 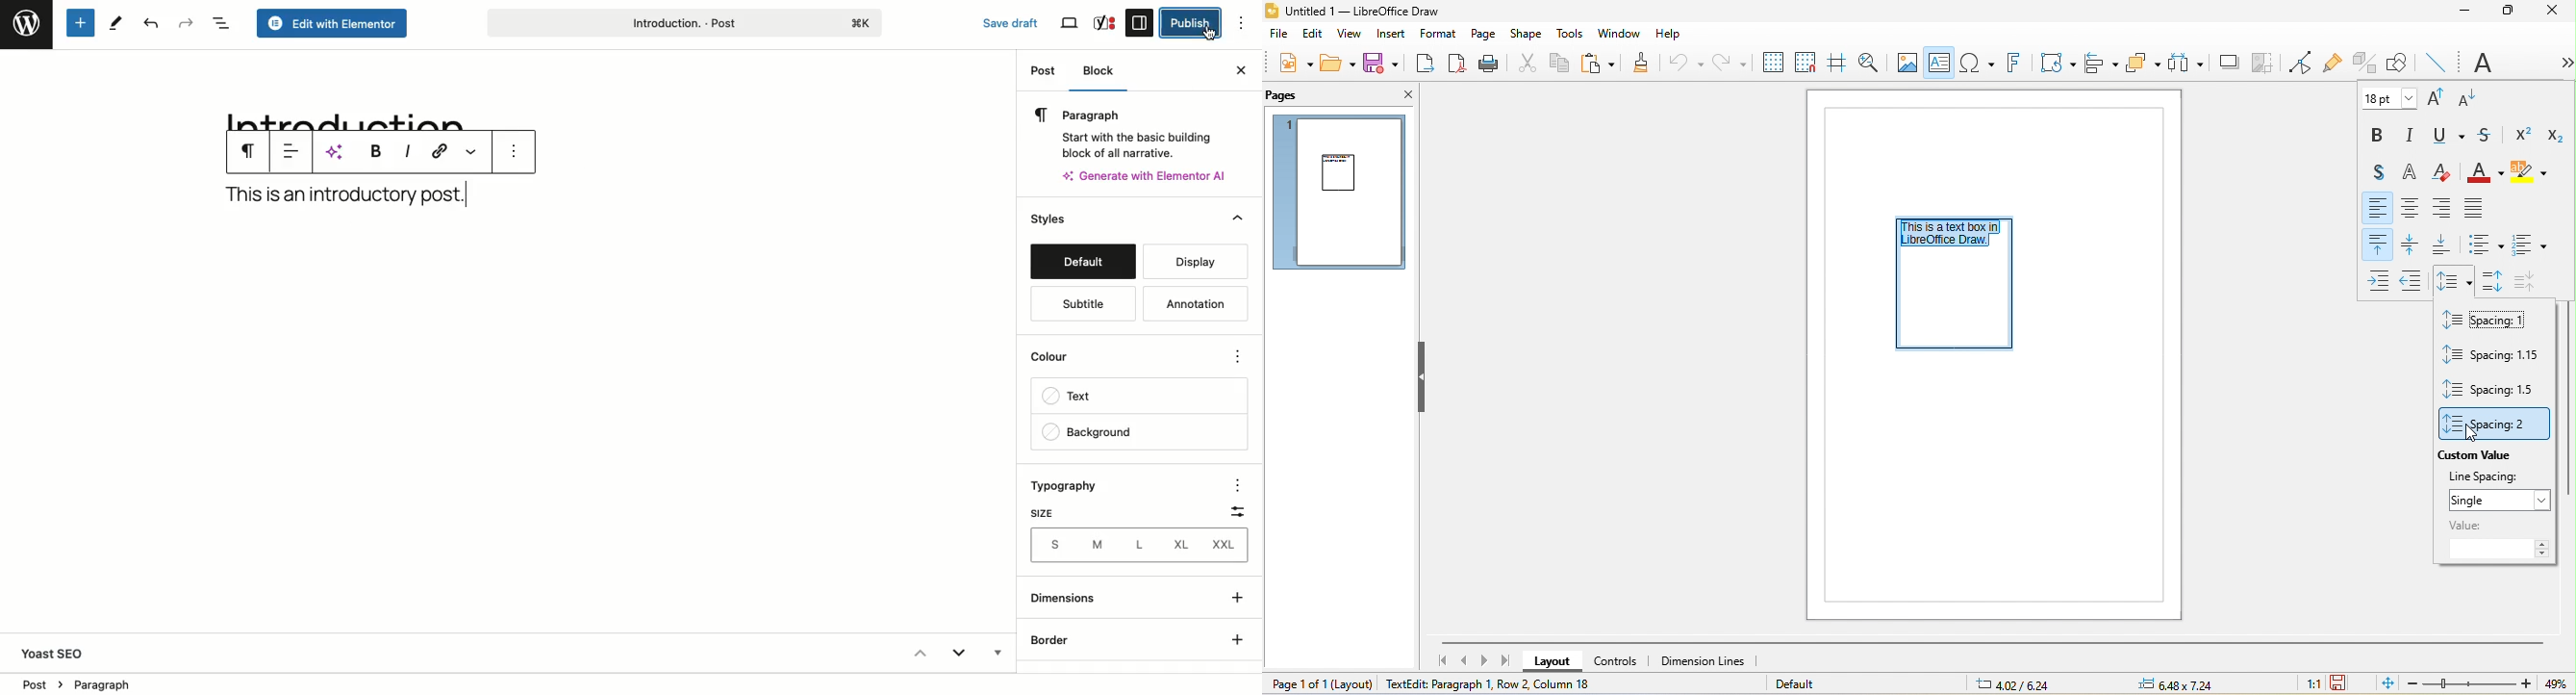 What do you see at coordinates (1343, 194) in the screenshot?
I see `page 1` at bounding box center [1343, 194].